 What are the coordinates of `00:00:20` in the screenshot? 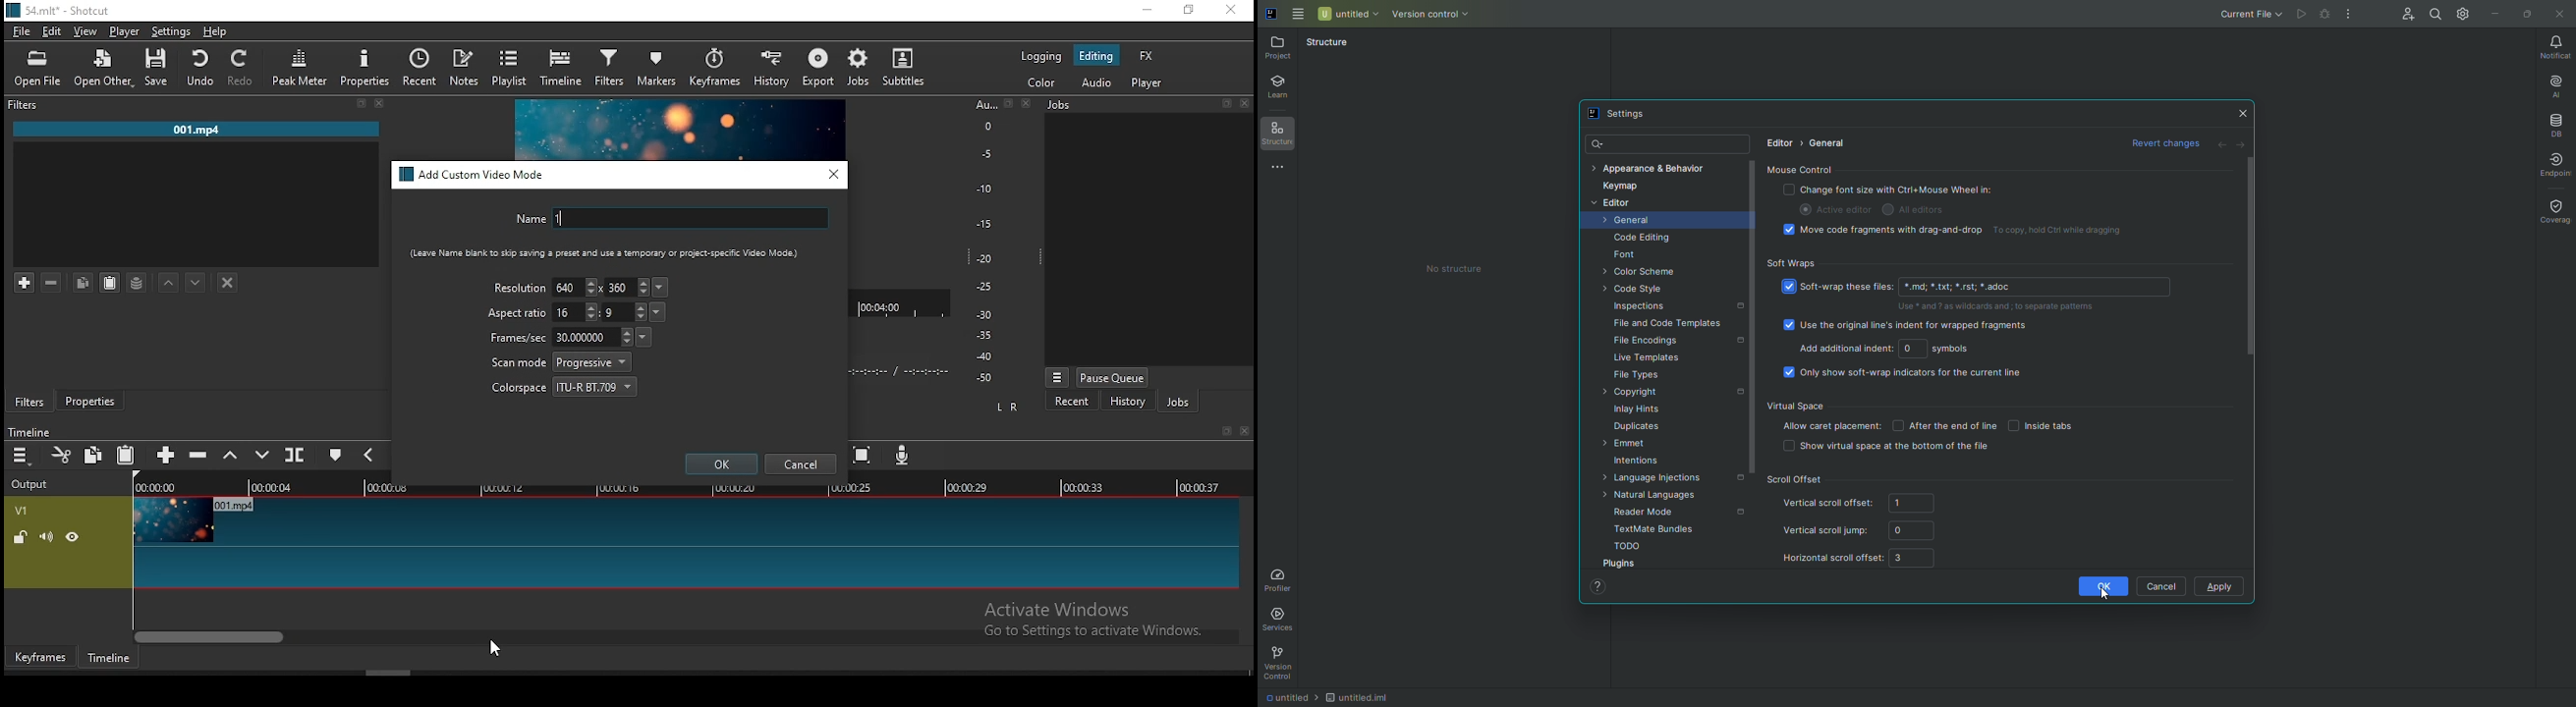 It's located at (733, 486).